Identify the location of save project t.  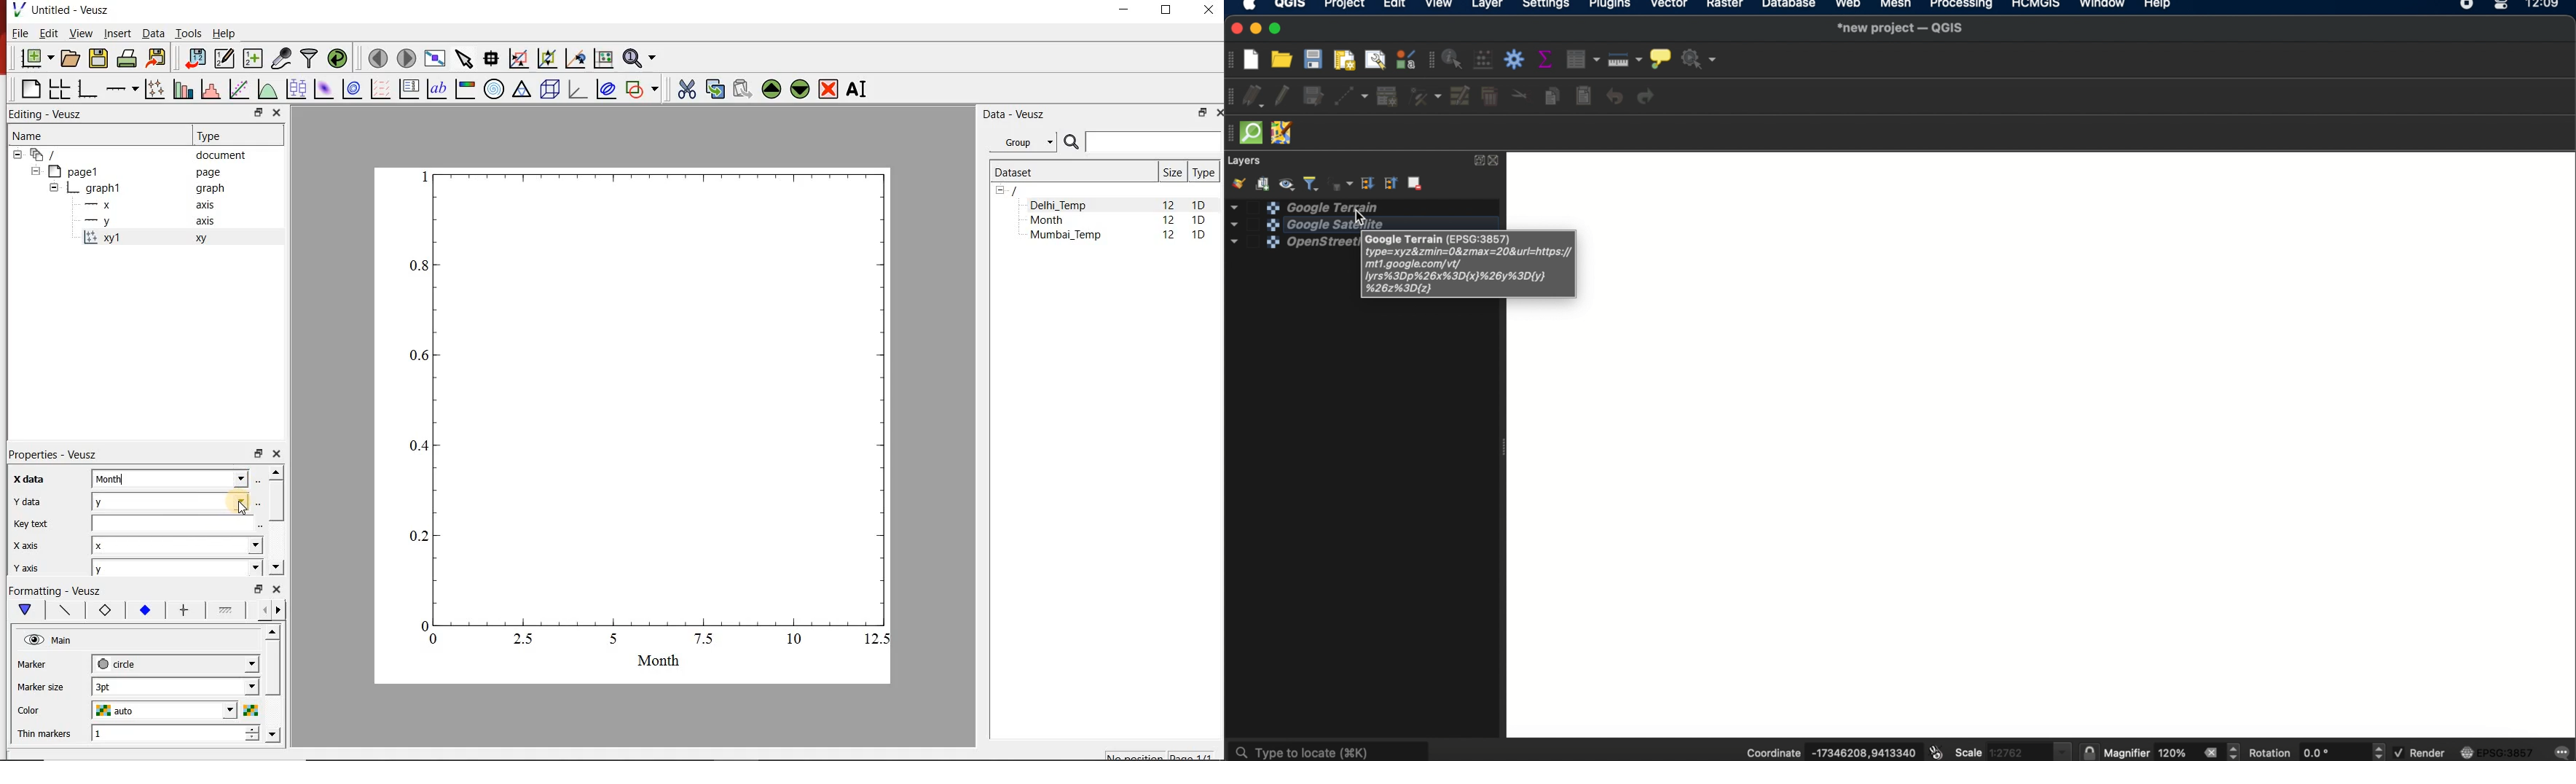
(1314, 59).